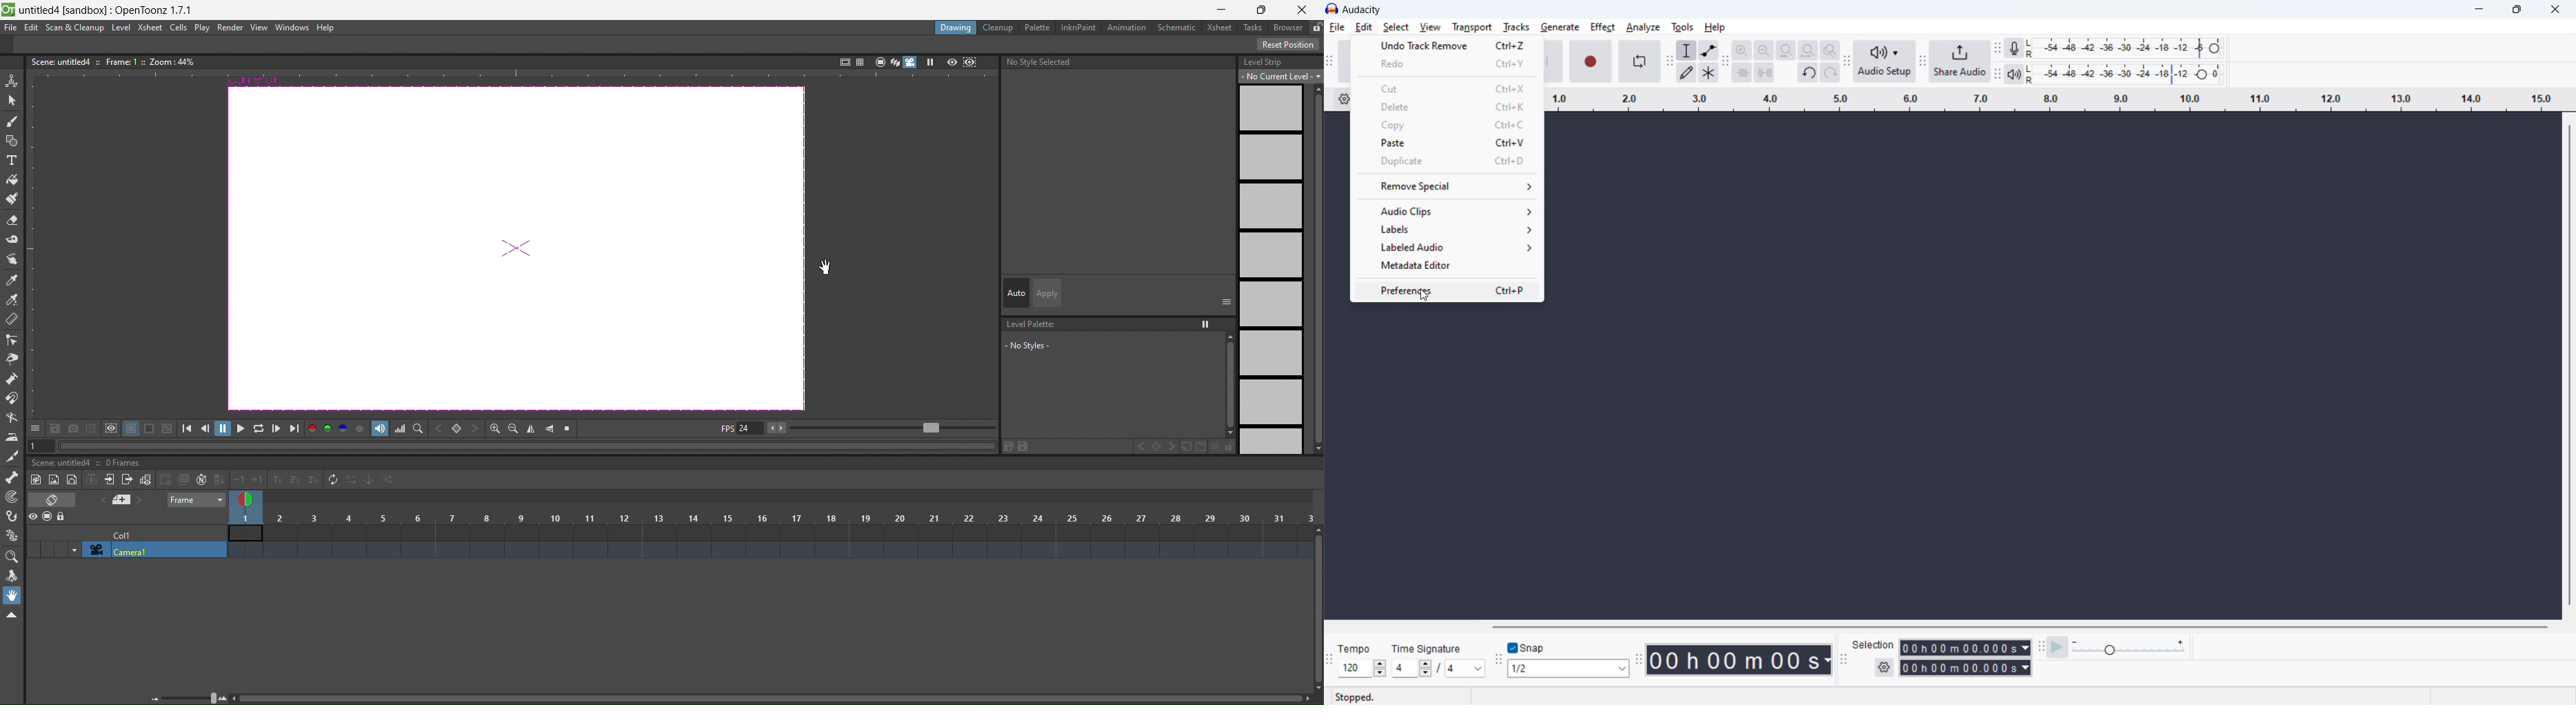 This screenshot has width=2576, height=728. Describe the element at coordinates (1885, 62) in the screenshot. I see `audio setup` at that location.